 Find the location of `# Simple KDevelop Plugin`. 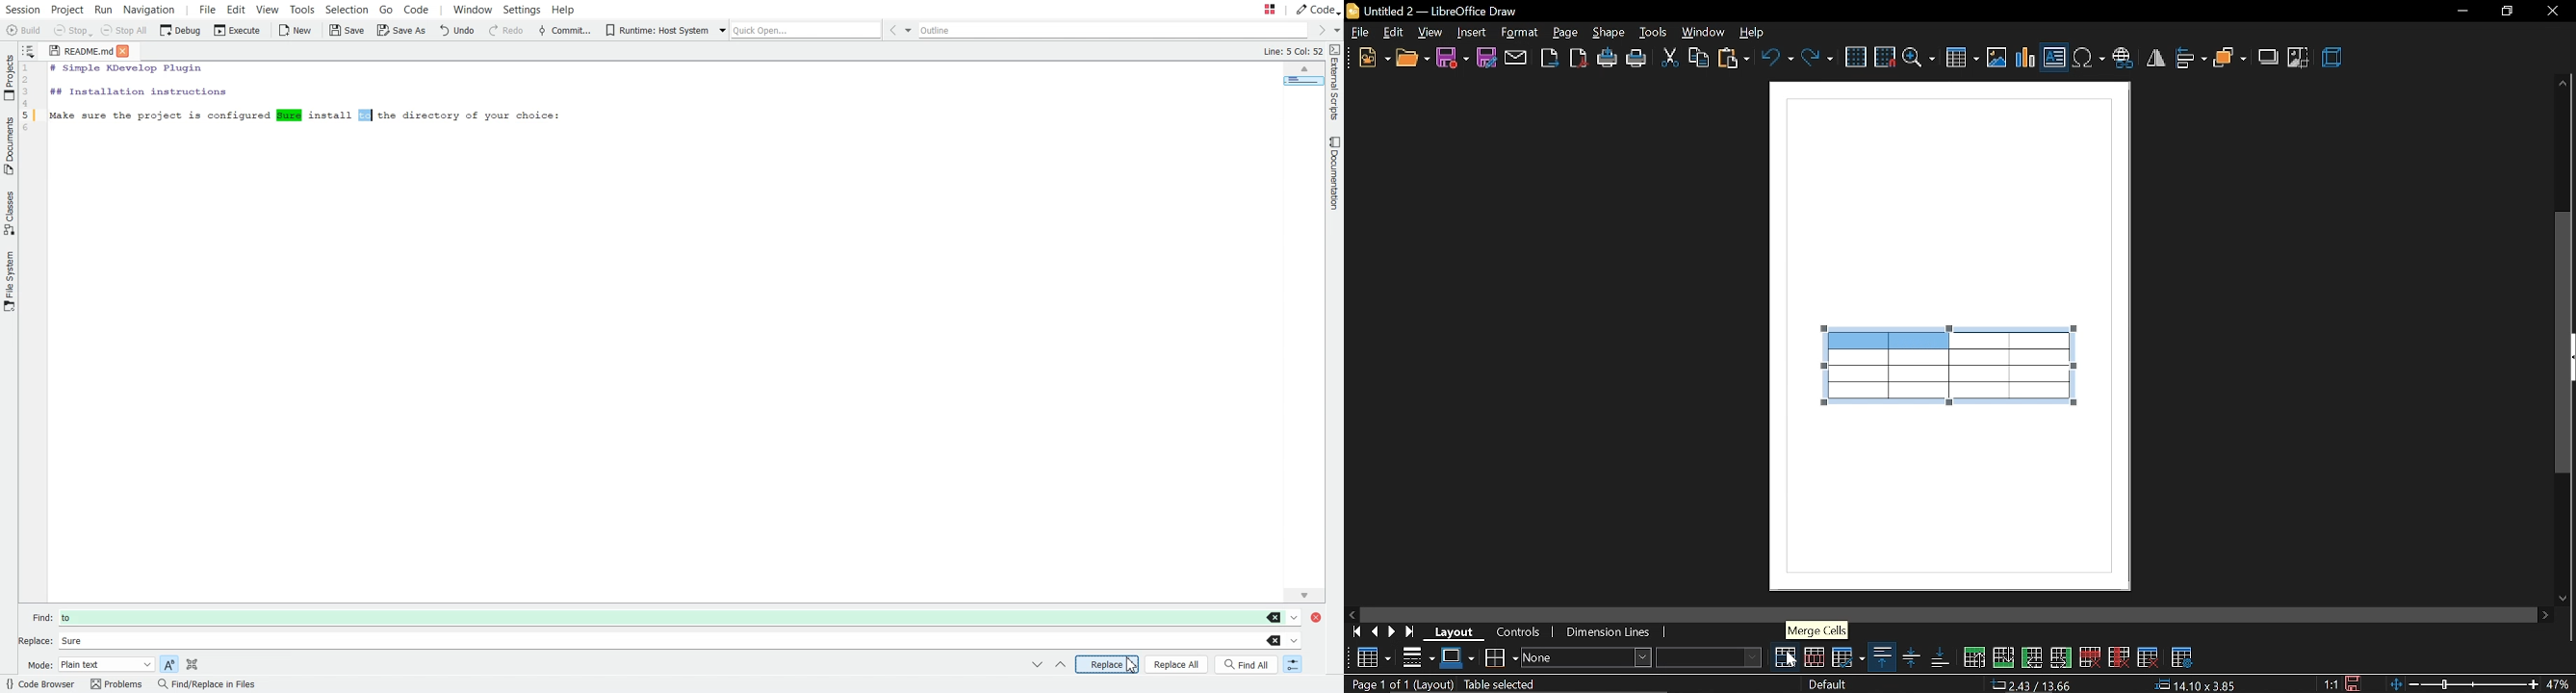

# Simple KDevelop Plugin is located at coordinates (127, 69).